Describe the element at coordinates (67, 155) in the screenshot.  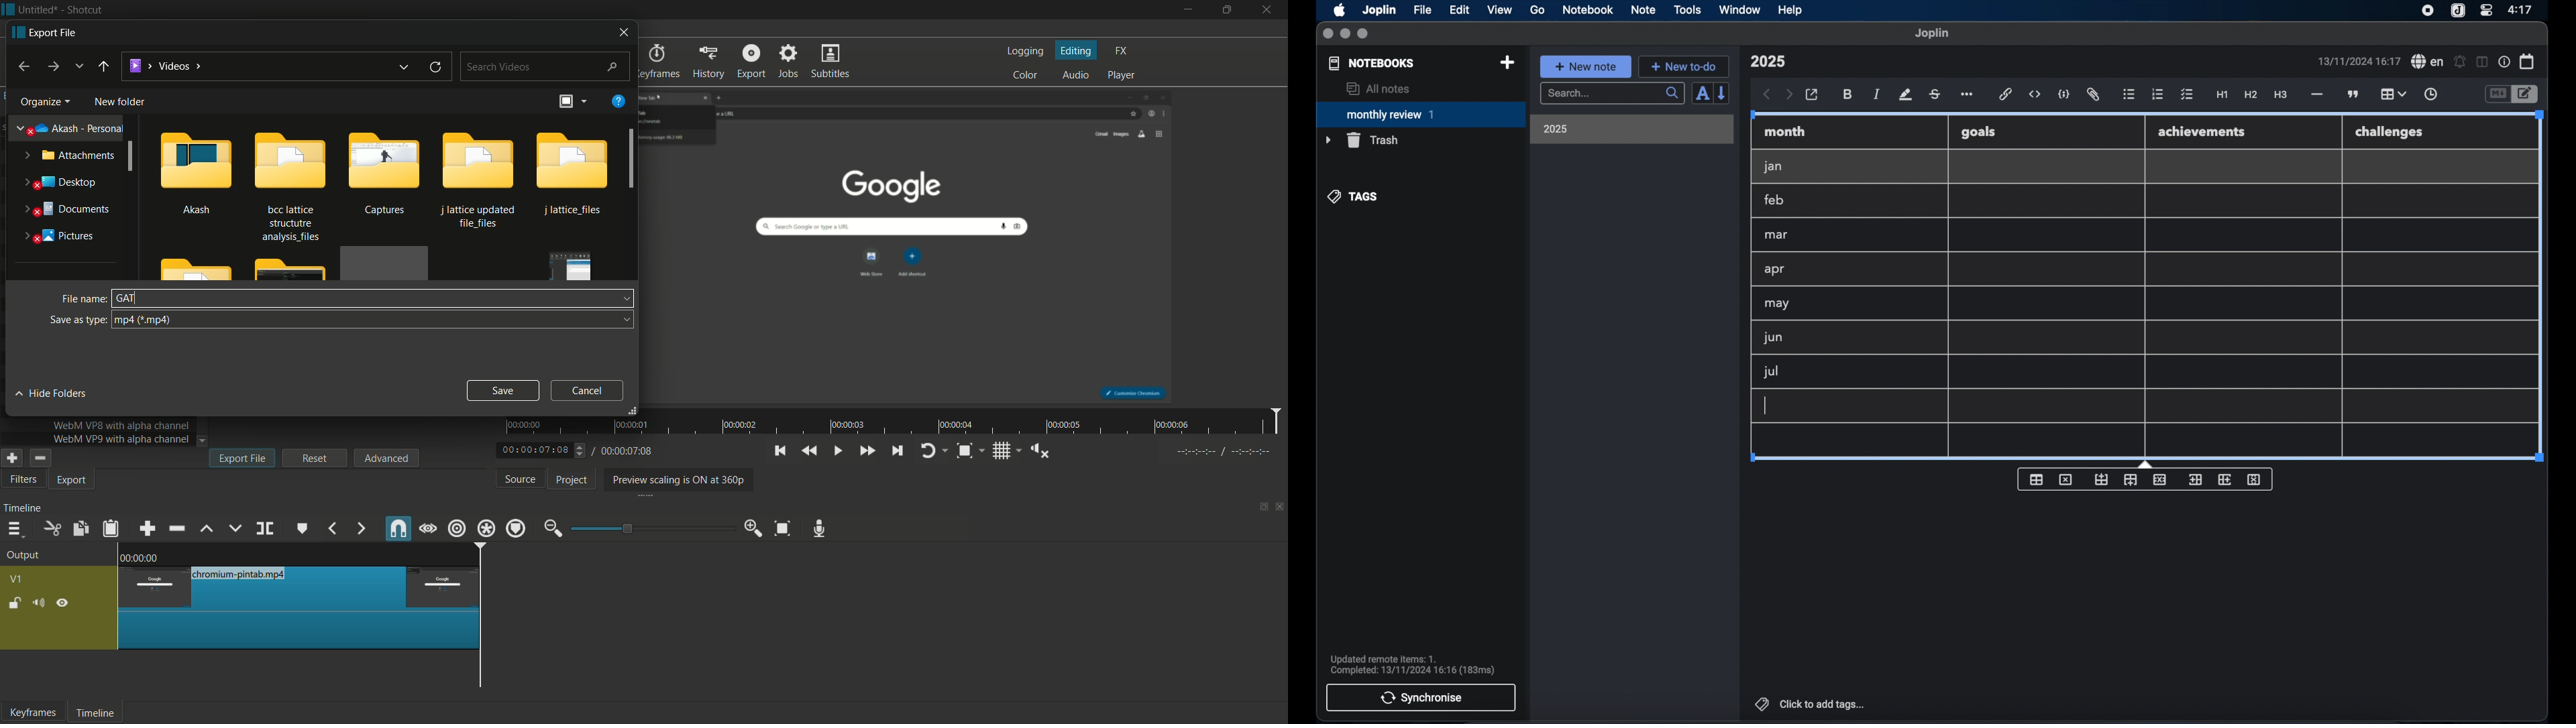
I see `attachments` at that location.